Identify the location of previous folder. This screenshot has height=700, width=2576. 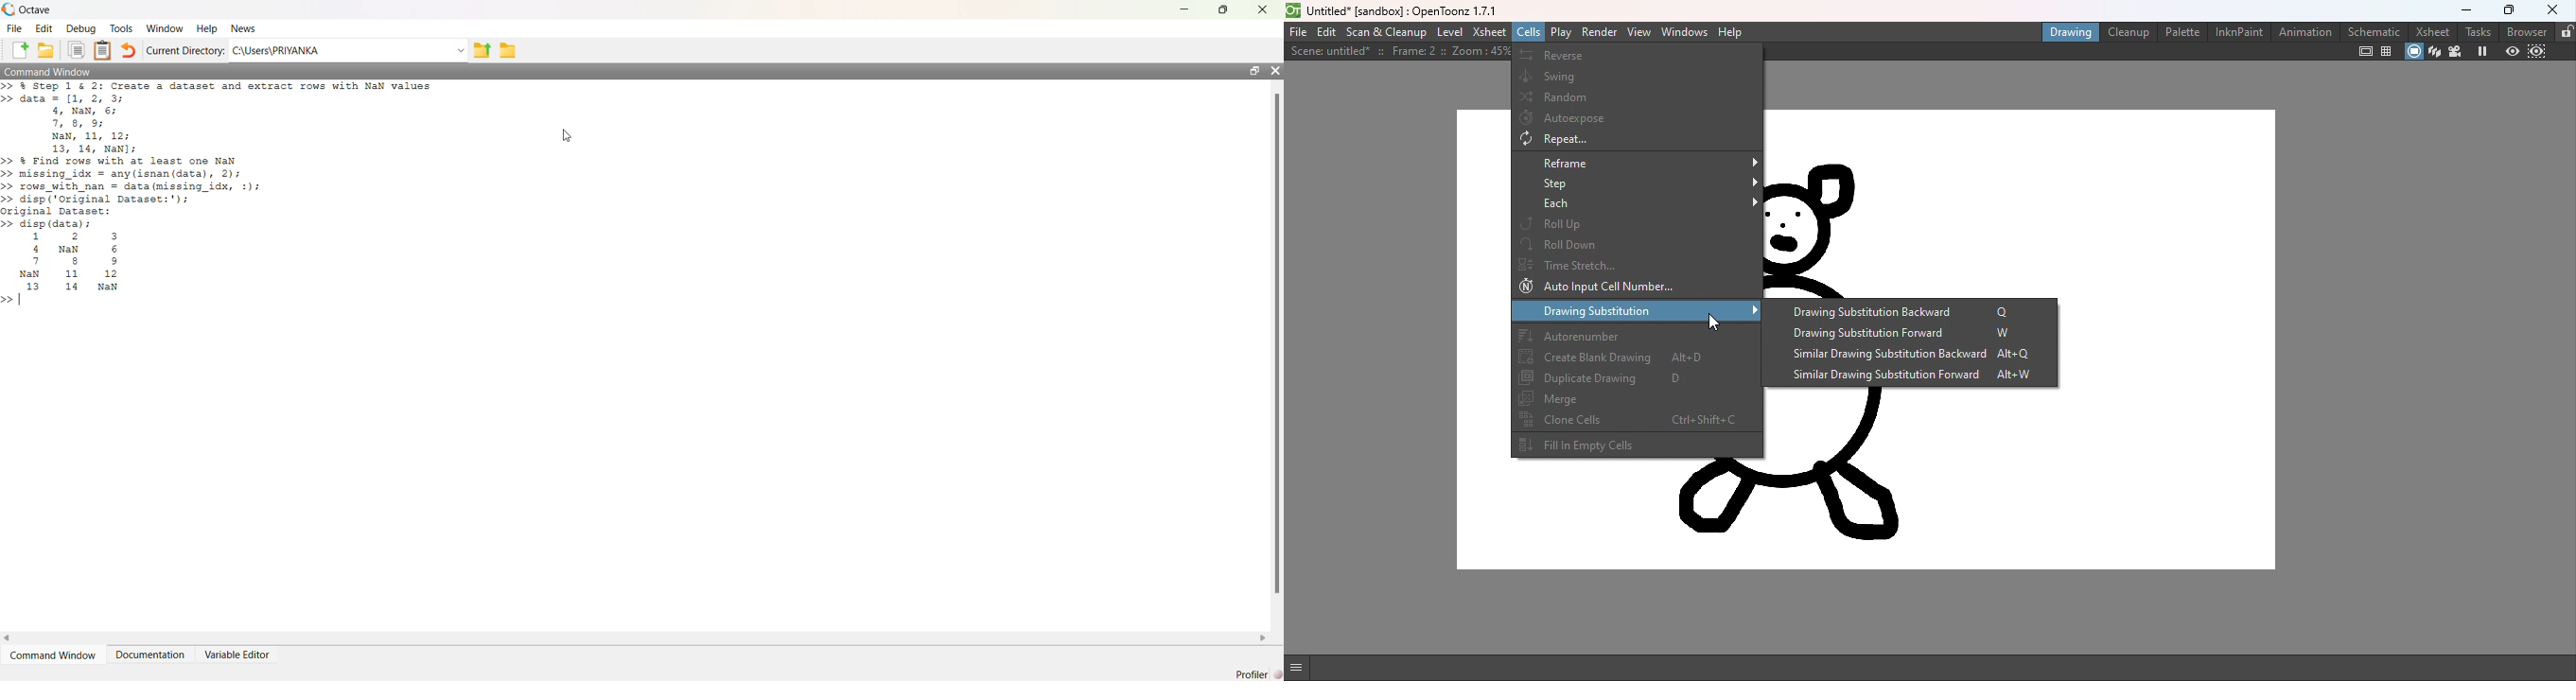
(482, 52).